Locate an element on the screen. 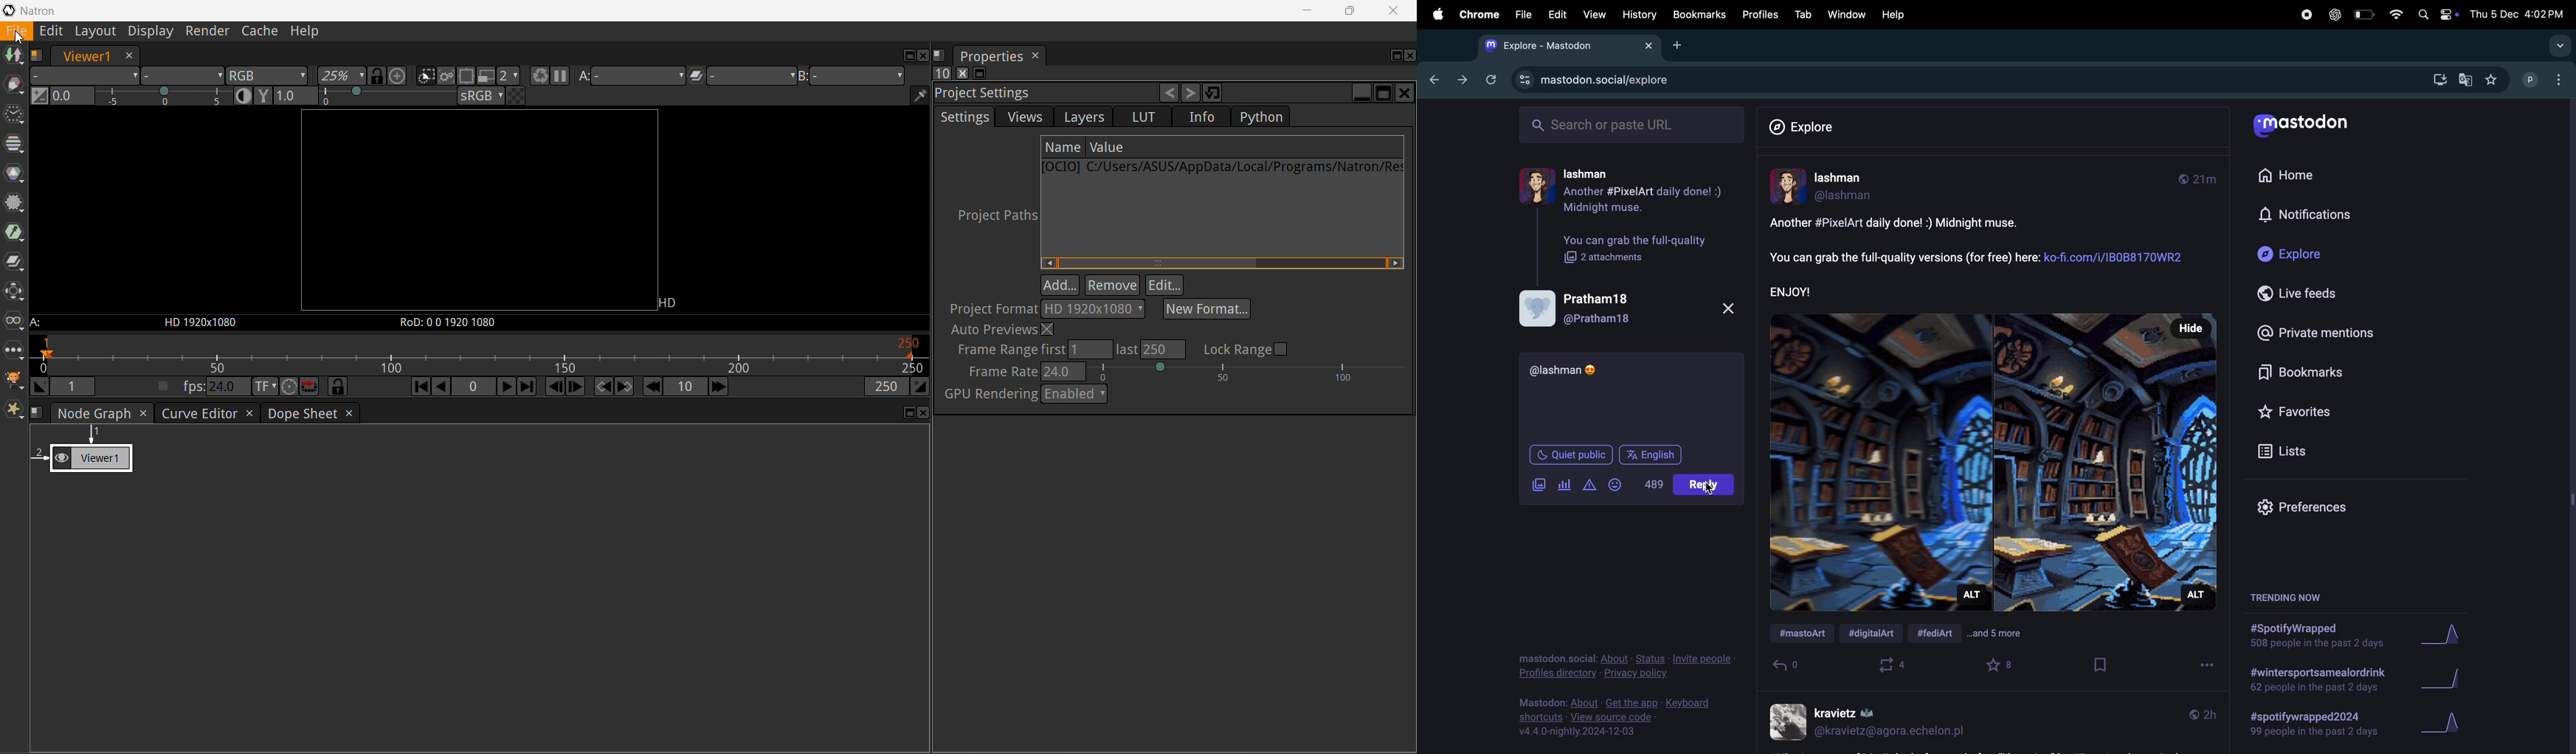 This screenshot has height=756, width=2576. forward is located at coordinates (1461, 80).